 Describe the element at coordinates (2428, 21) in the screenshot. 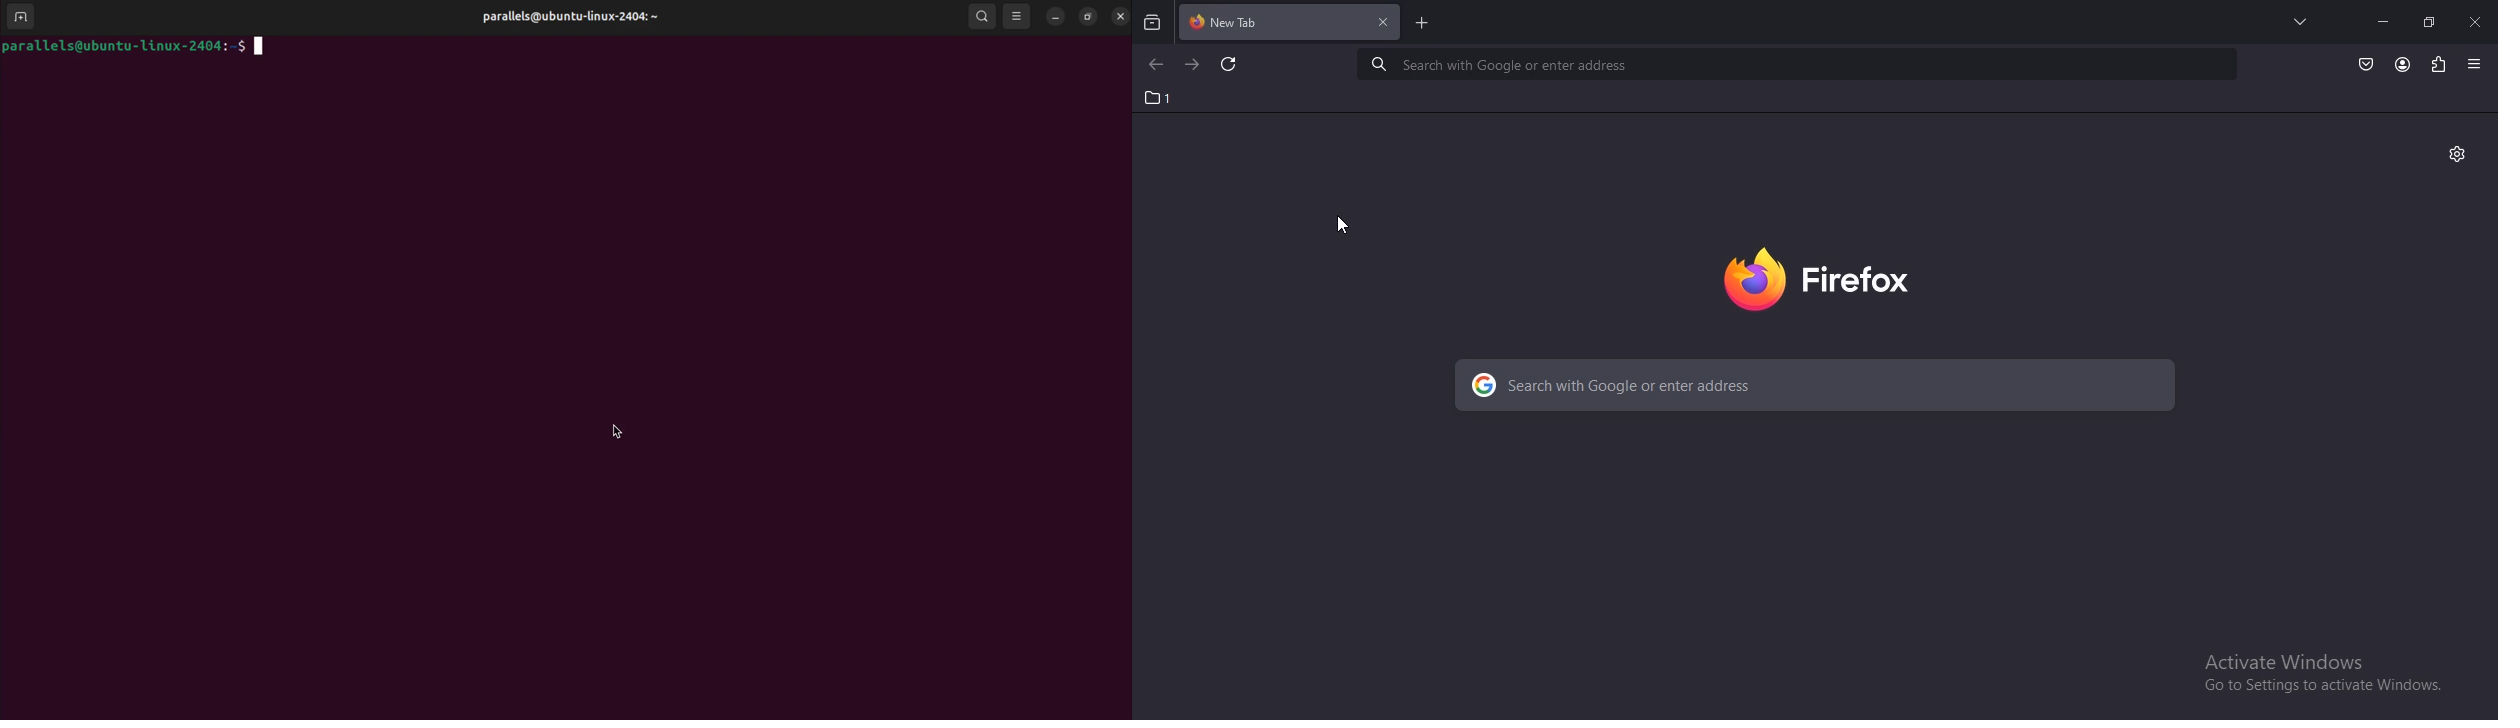

I see `restore` at that location.